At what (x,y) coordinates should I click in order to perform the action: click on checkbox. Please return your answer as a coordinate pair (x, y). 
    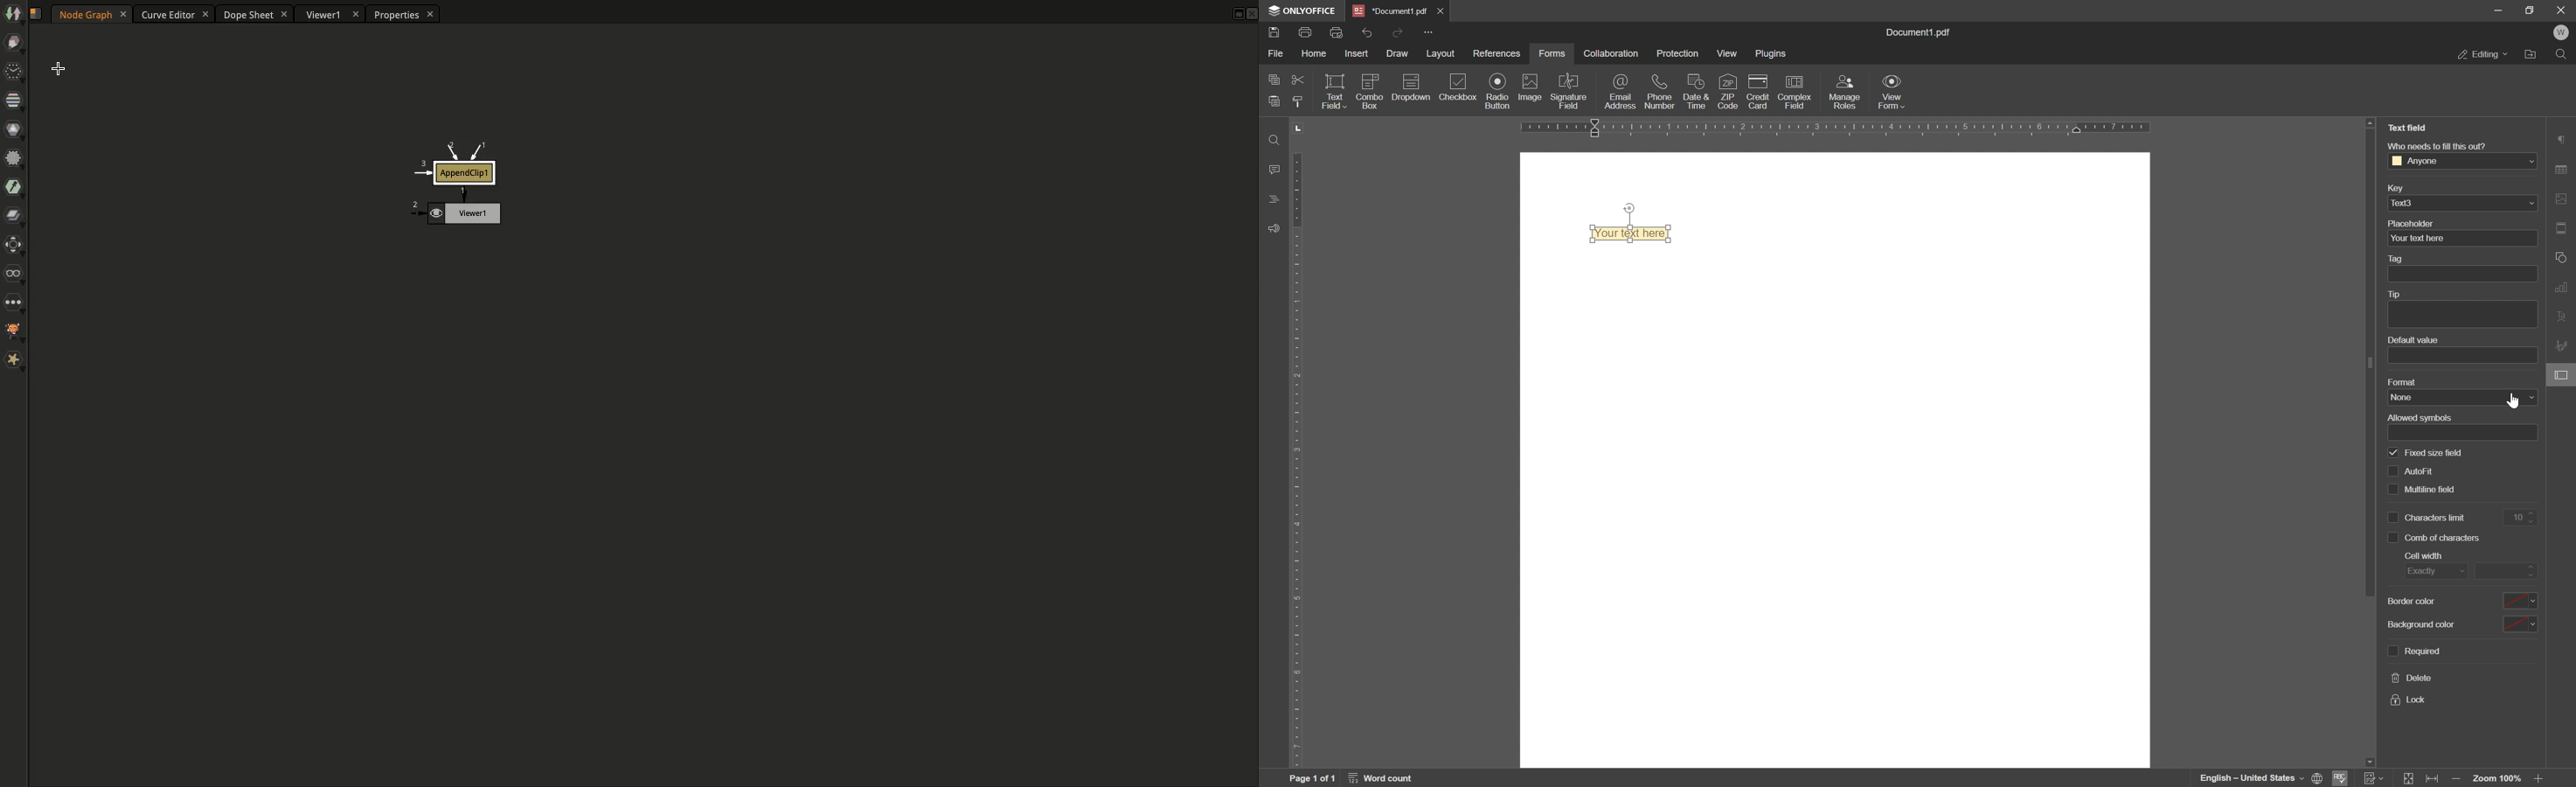
    Looking at the image, I should click on (2390, 651).